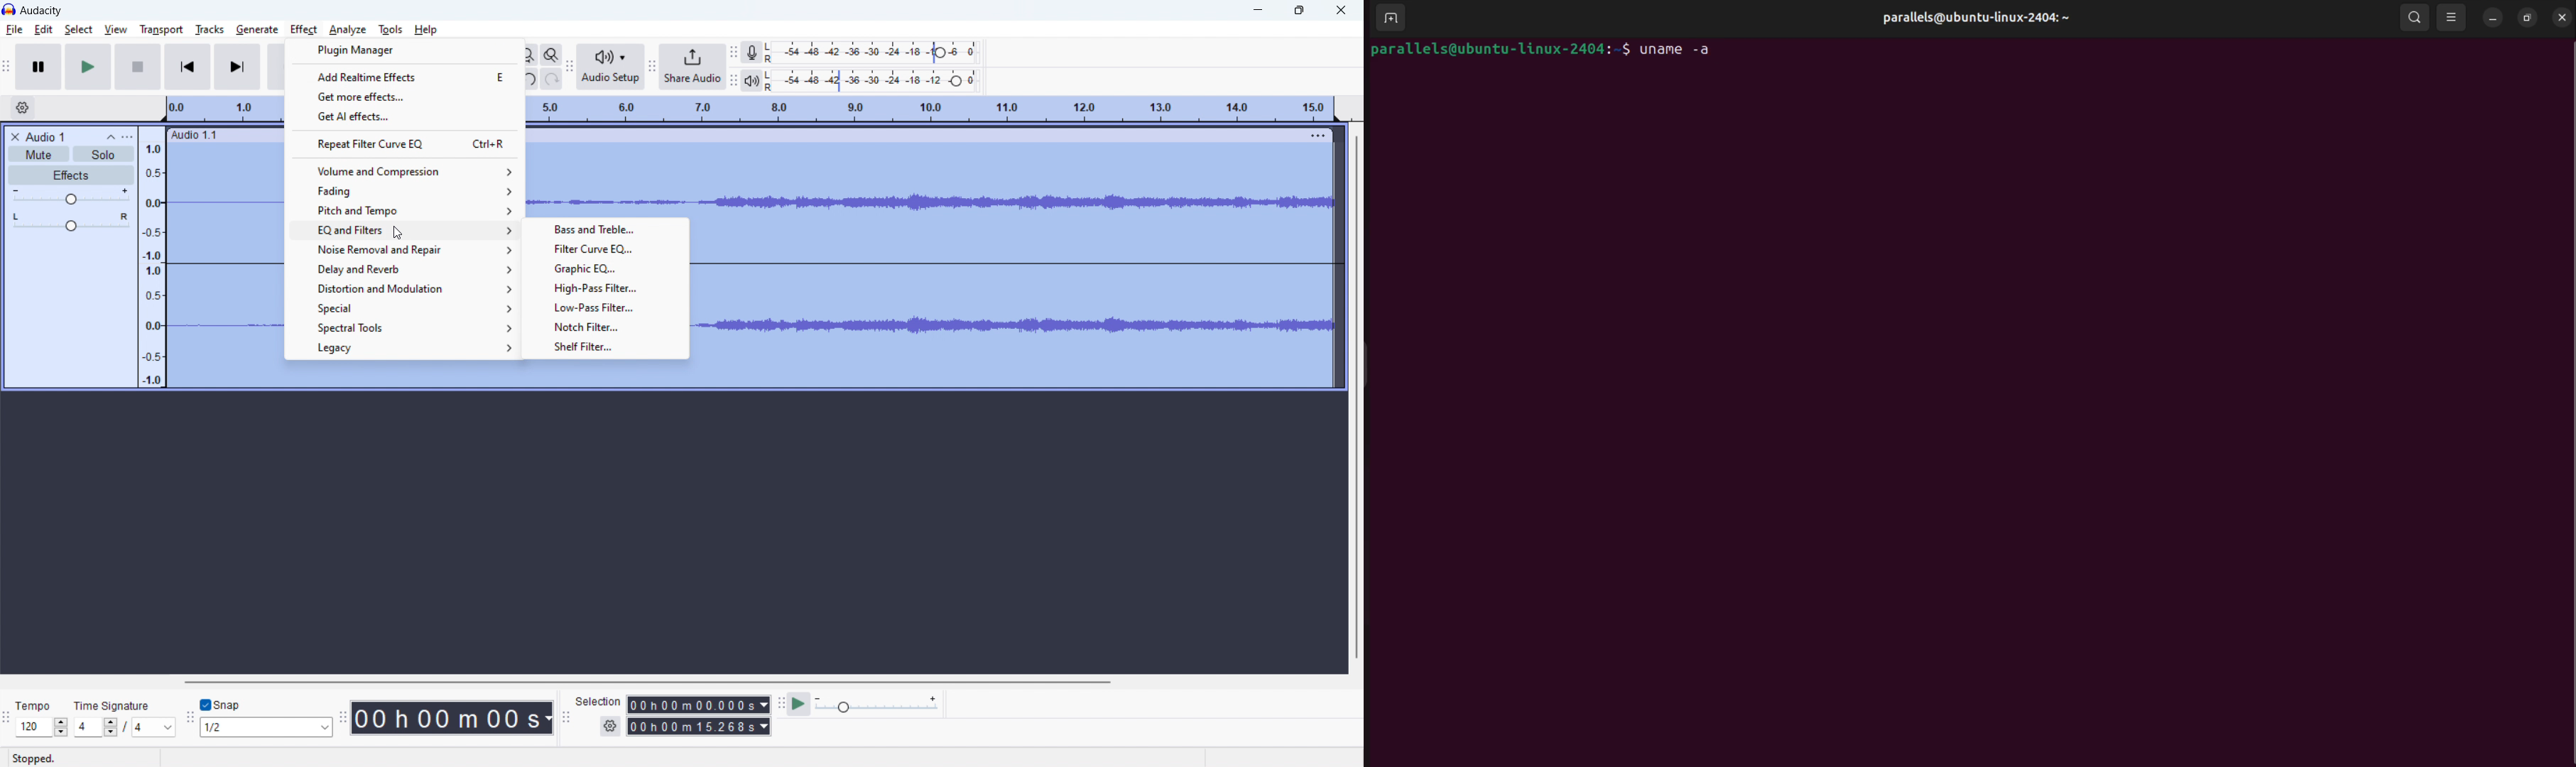 This screenshot has width=2576, height=784. I want to click on fading, so click(404, 192).